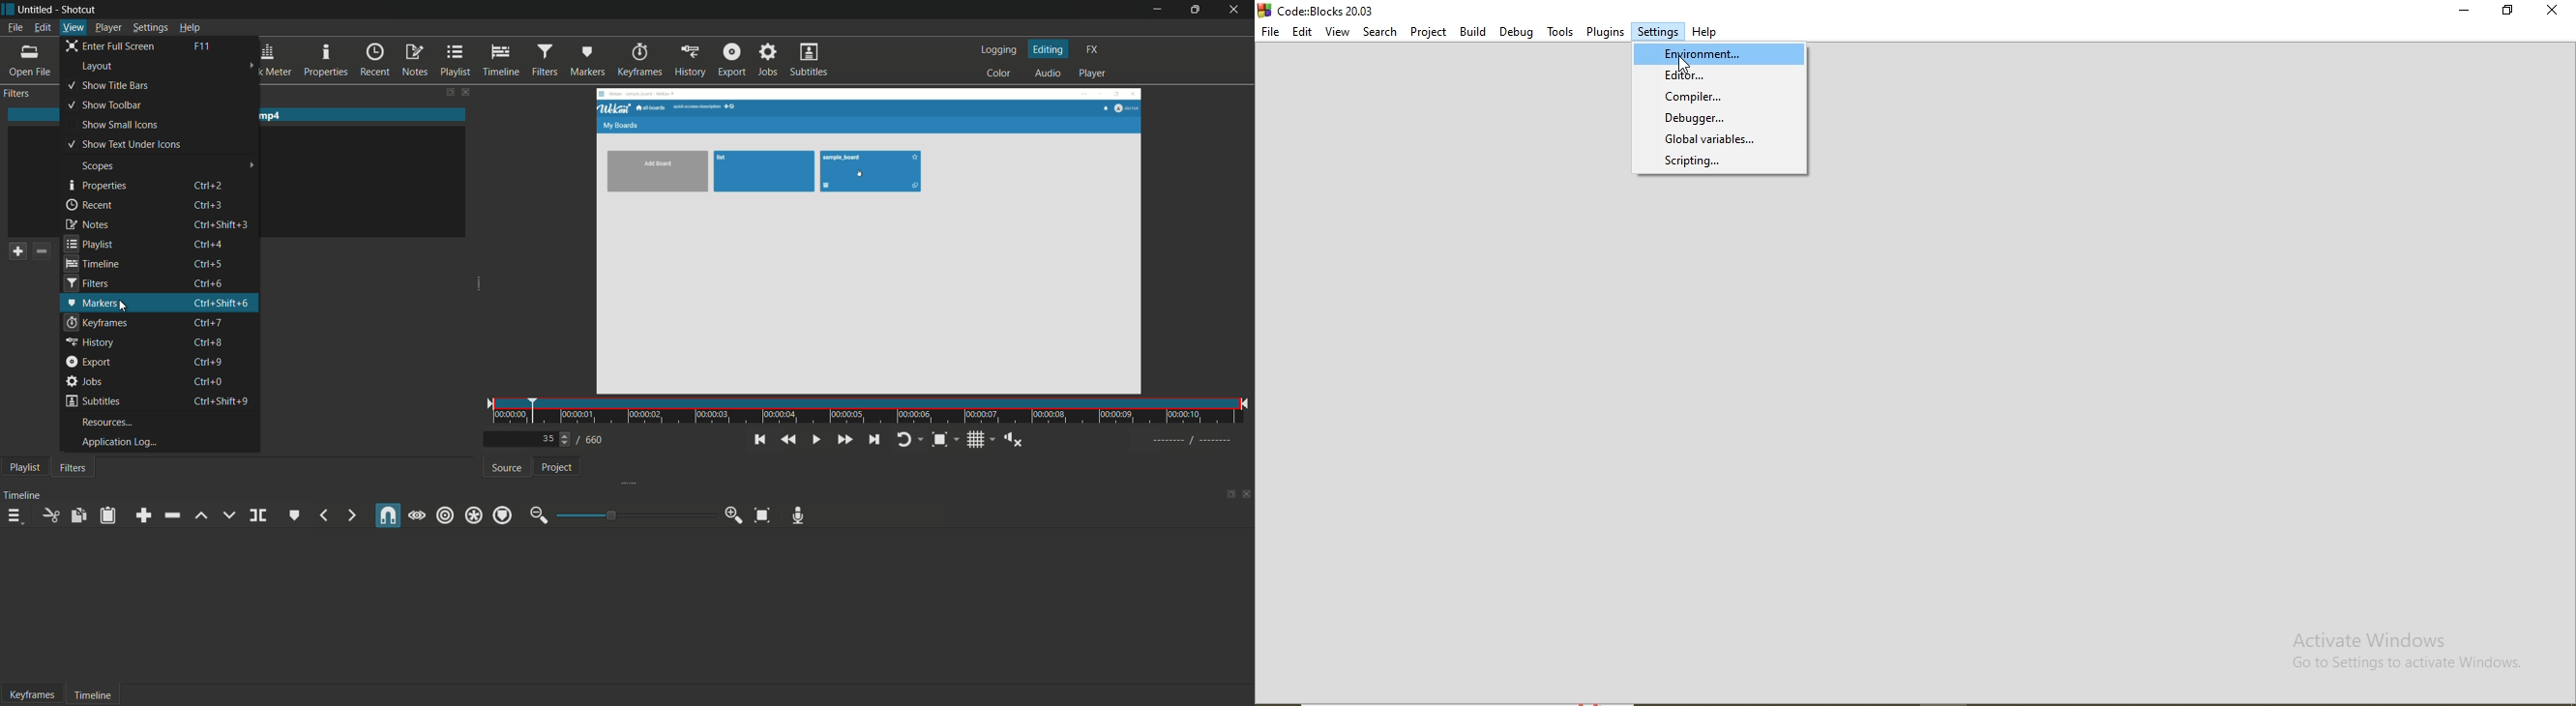  I want to click on scrub while dragging, so click(417, 516).